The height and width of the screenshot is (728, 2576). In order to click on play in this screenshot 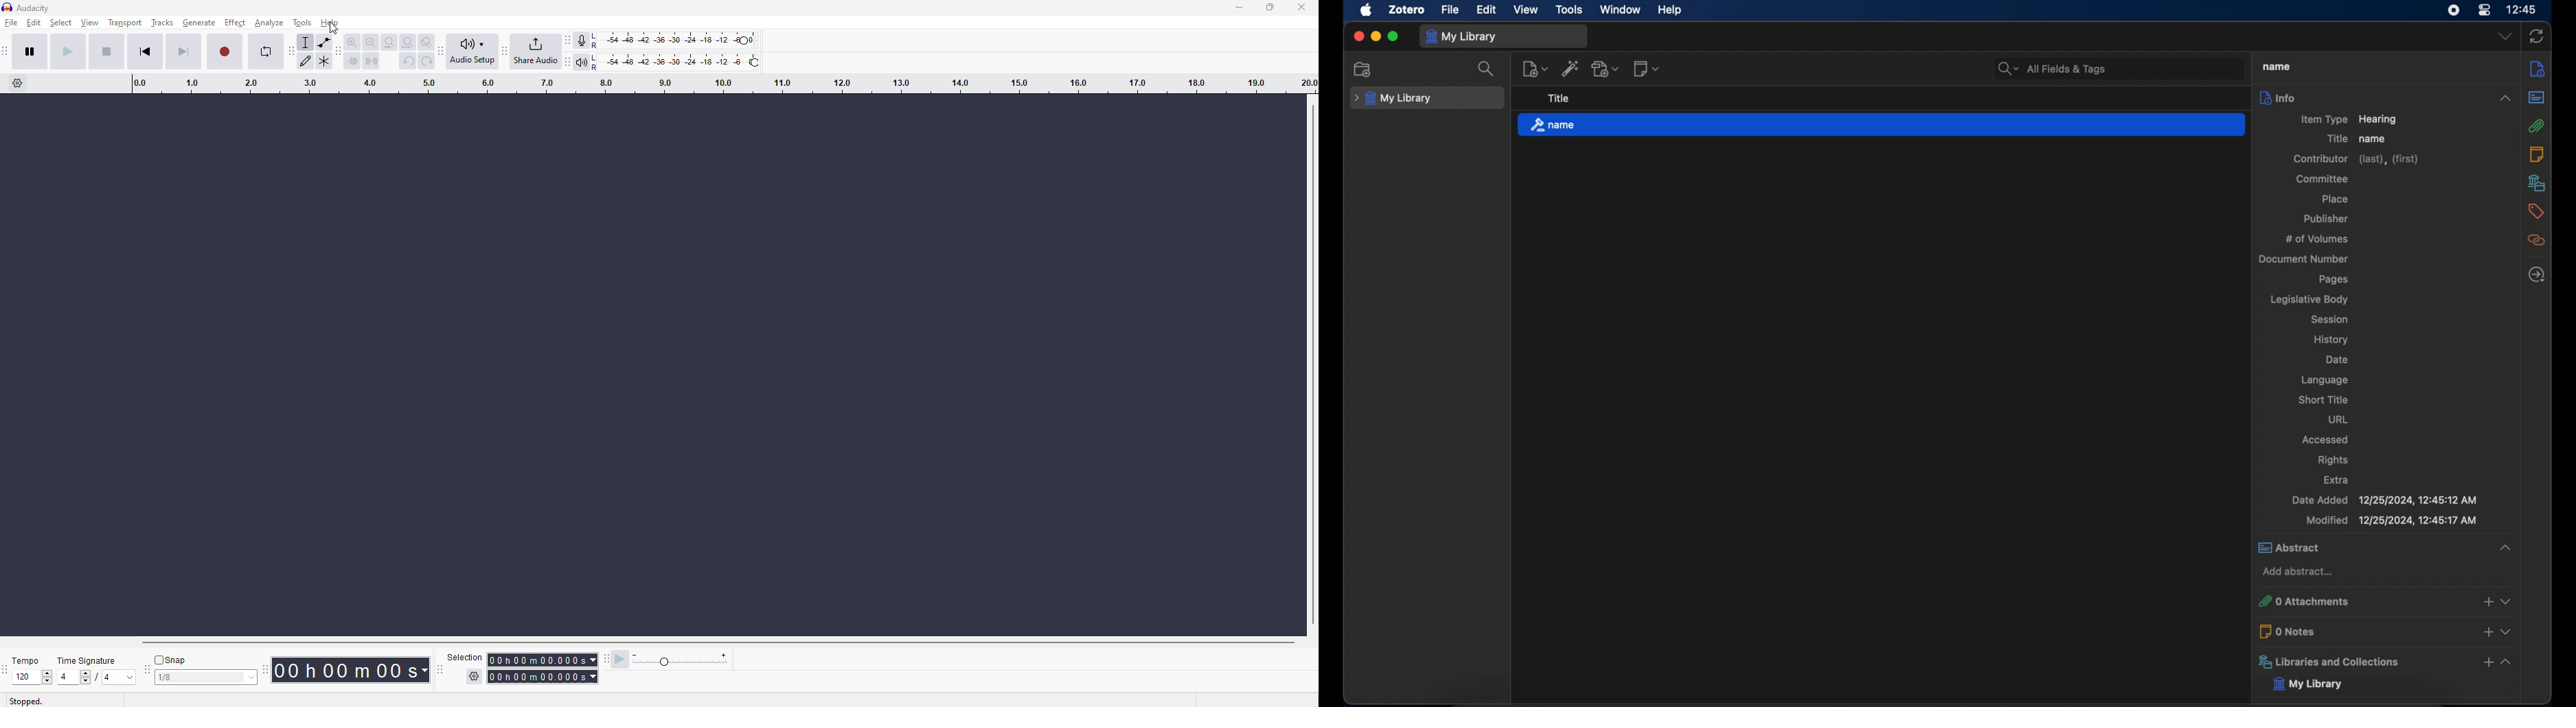, I will do `click(68, 51)`.